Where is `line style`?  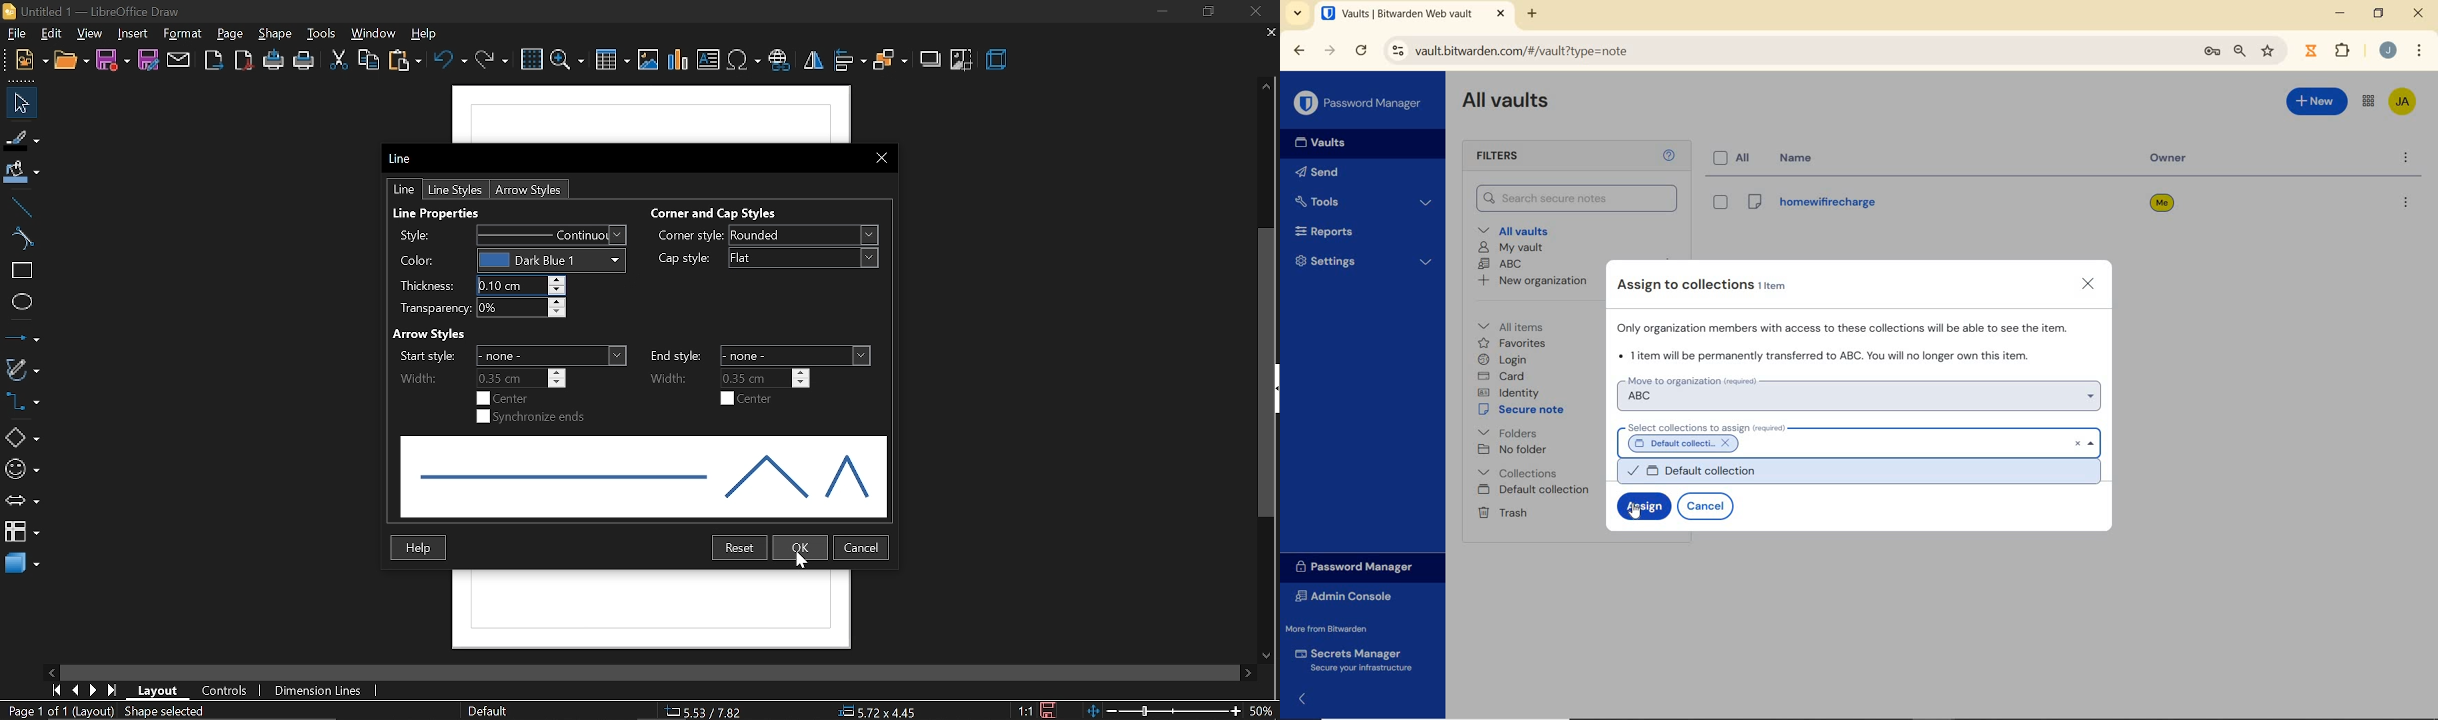
line style is located at coordinates (454, 189).